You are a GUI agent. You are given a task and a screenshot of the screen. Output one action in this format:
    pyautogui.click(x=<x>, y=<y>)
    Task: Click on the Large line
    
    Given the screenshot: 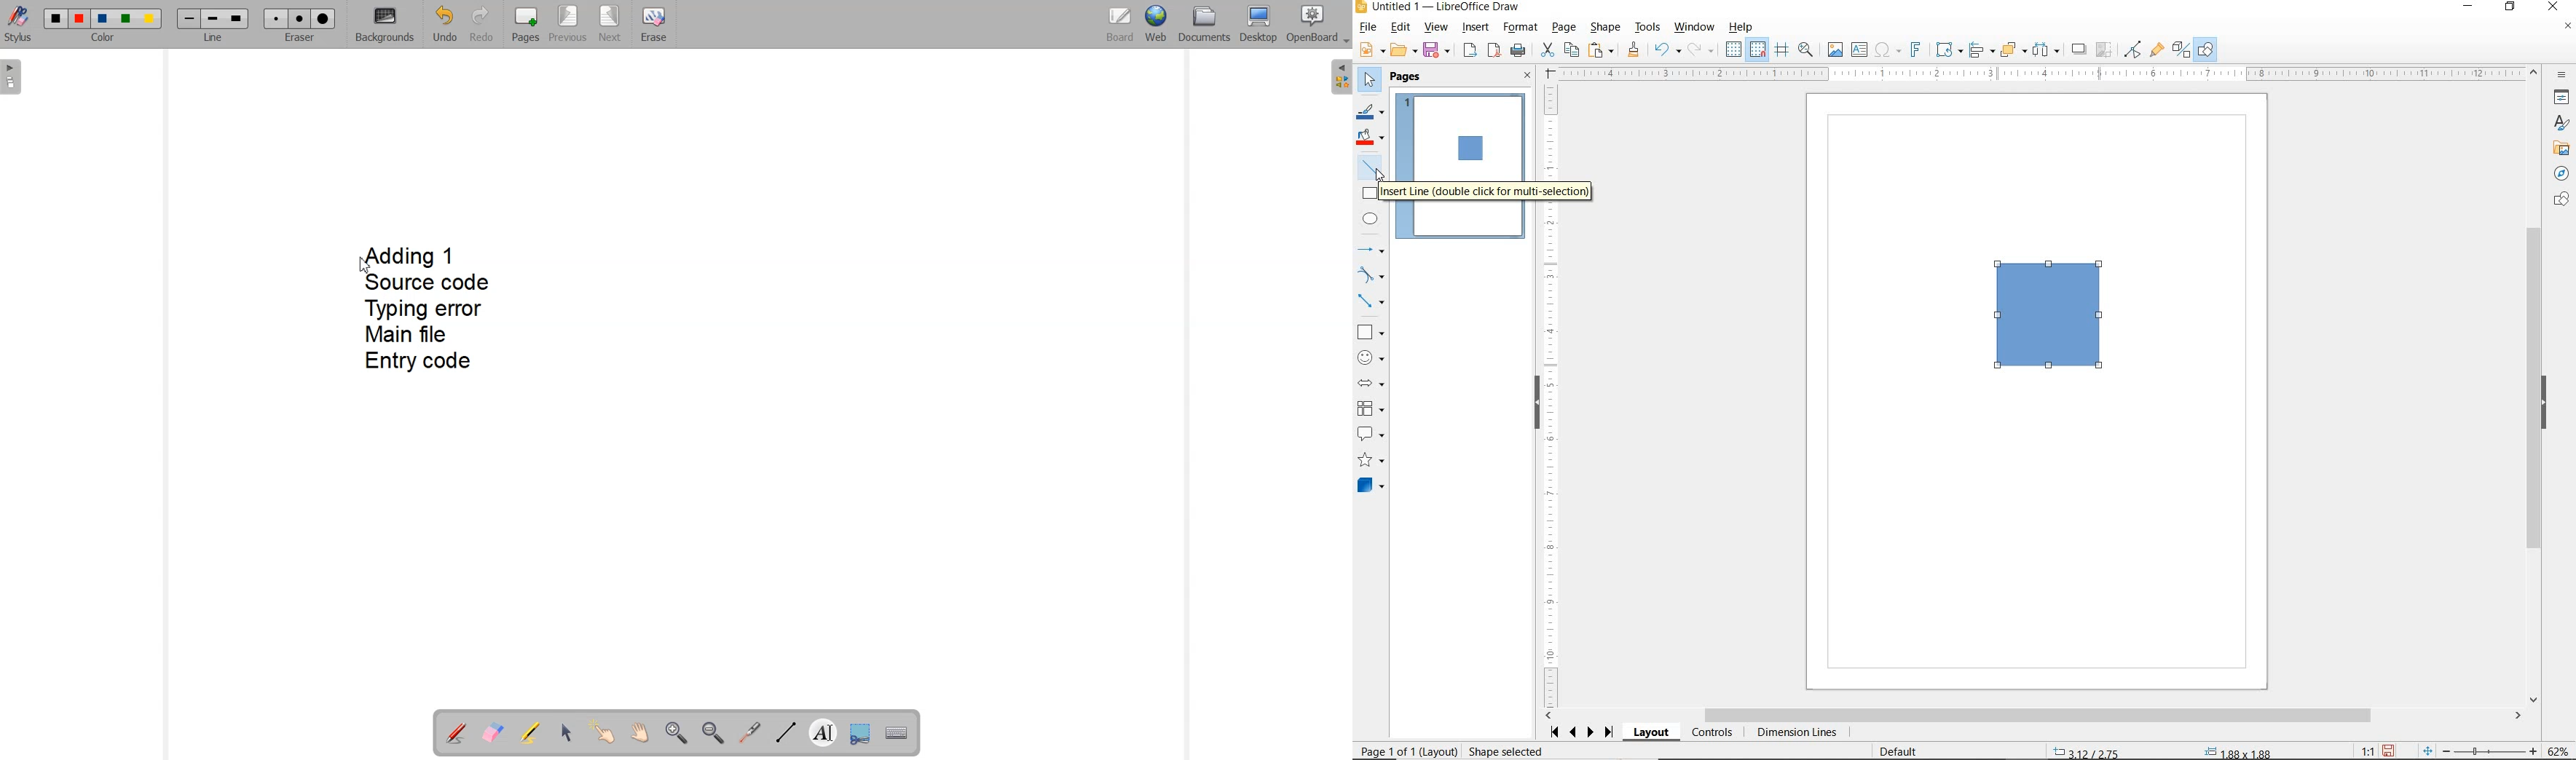 What is the action you would take?
    pyautogui.click(x=238, y=18)
    